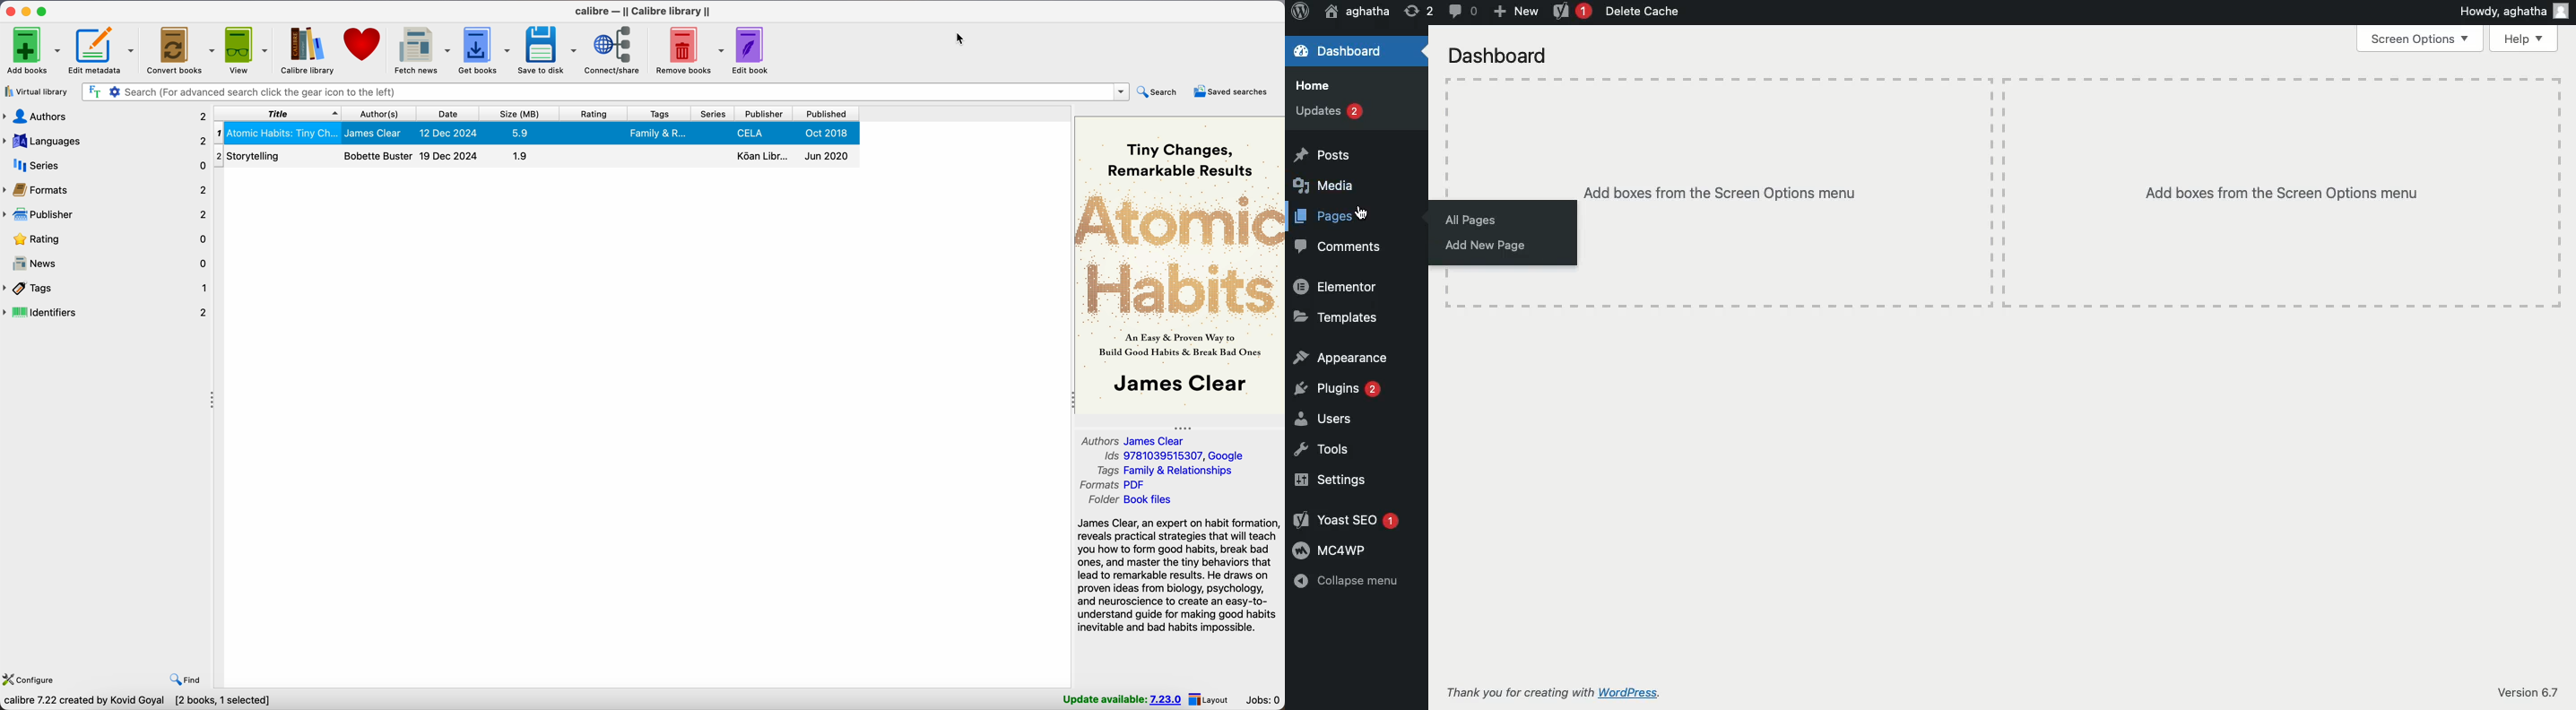 This screenshot has width=2576, height=728. I want to click on tags, so click(107, 288).